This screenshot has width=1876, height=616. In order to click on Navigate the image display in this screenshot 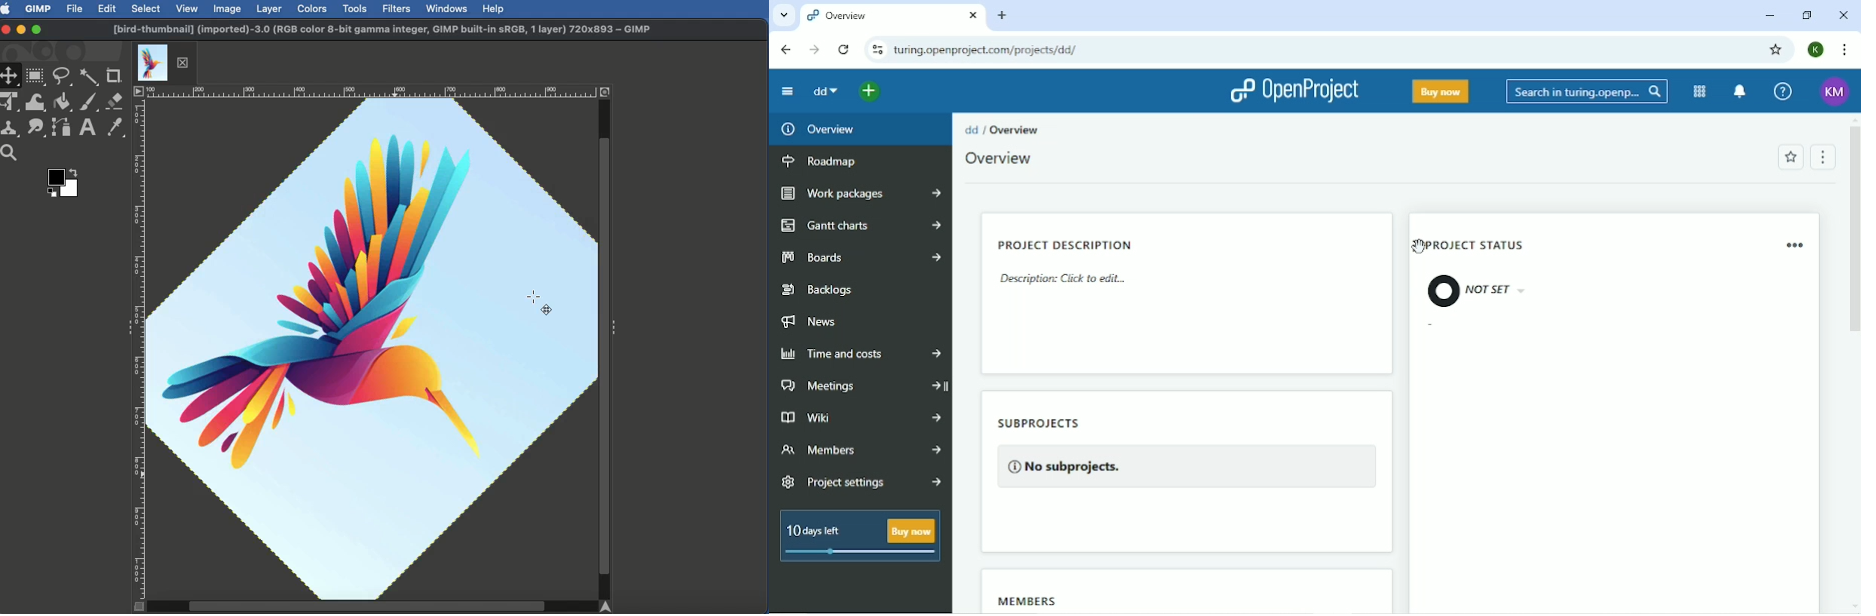, I will do `click(610, 606)`.